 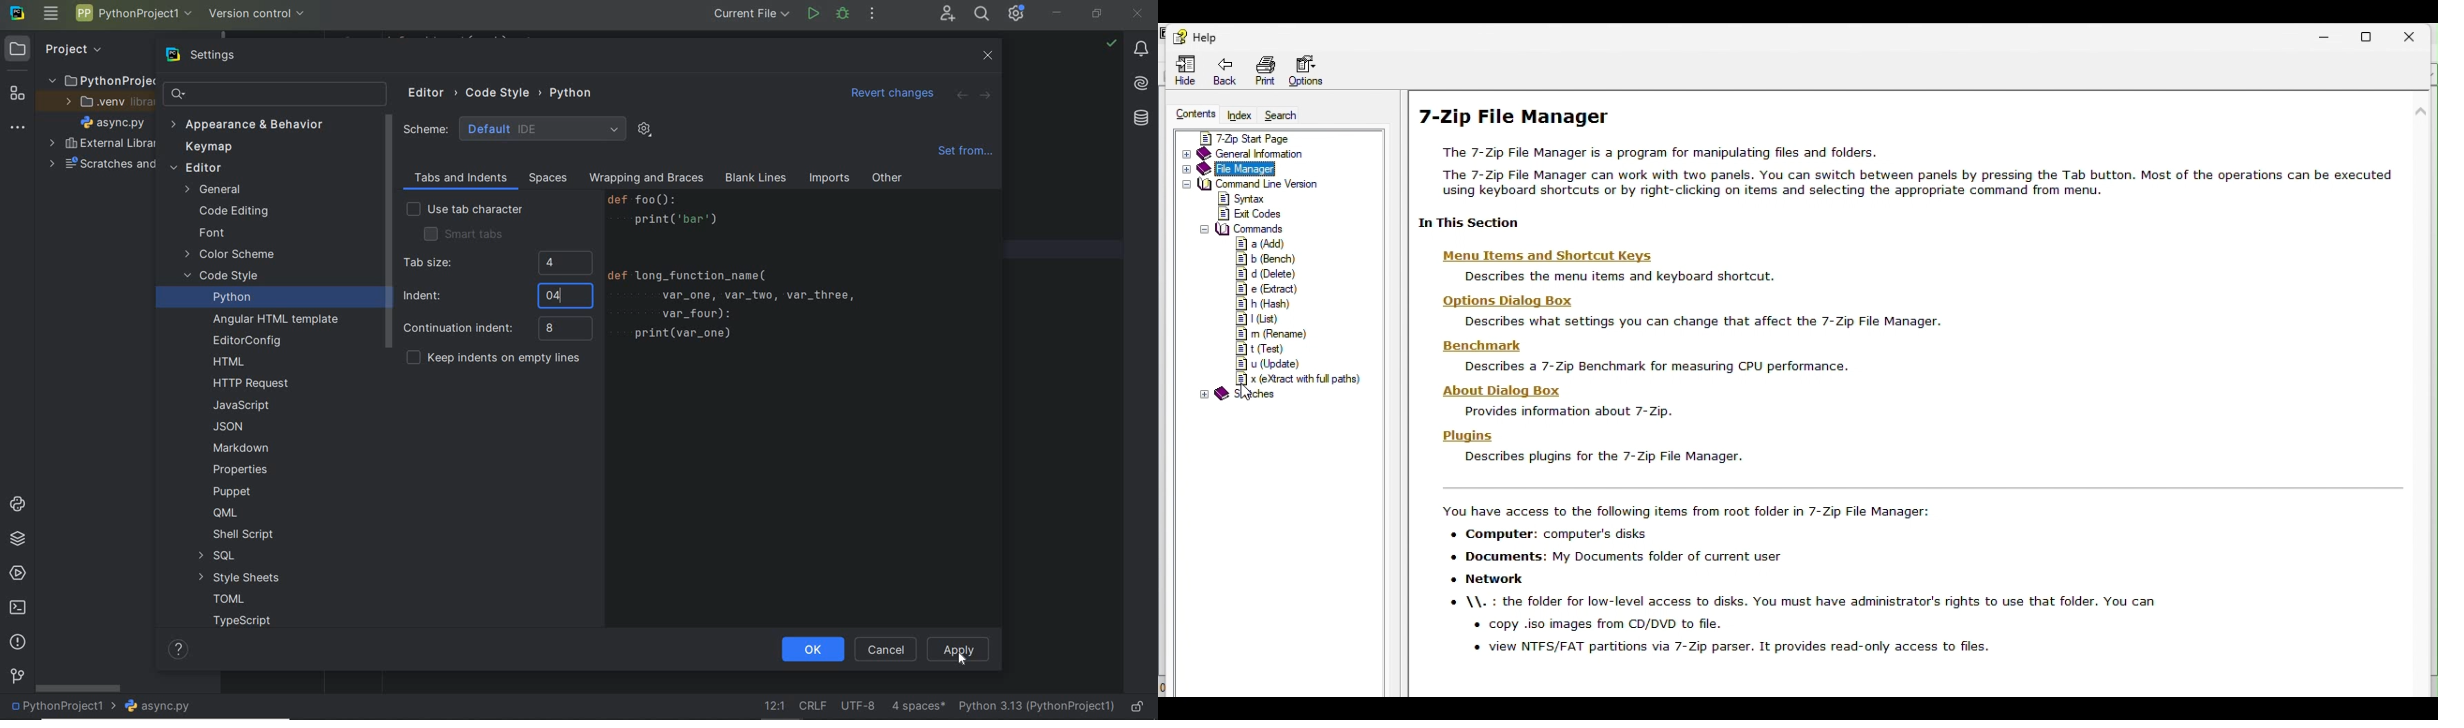 I want to click on t (Test), so click(x=1271, y=349).